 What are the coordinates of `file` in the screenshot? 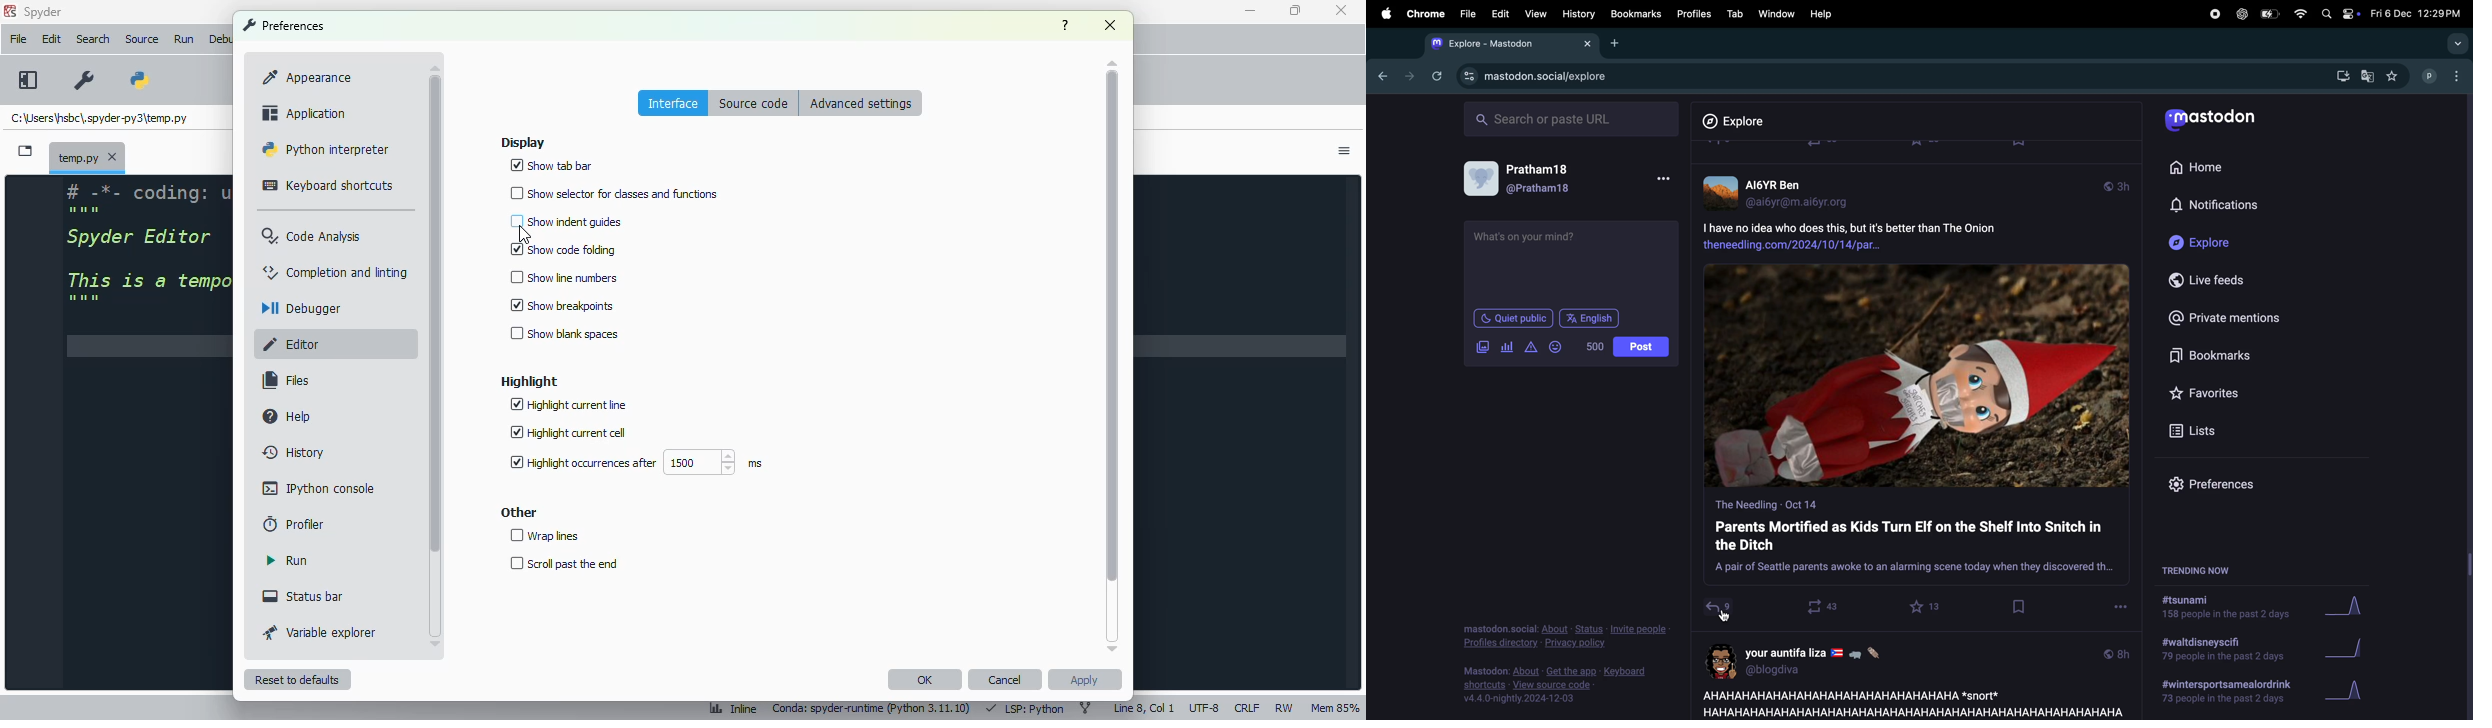 It's located at (19, 39).